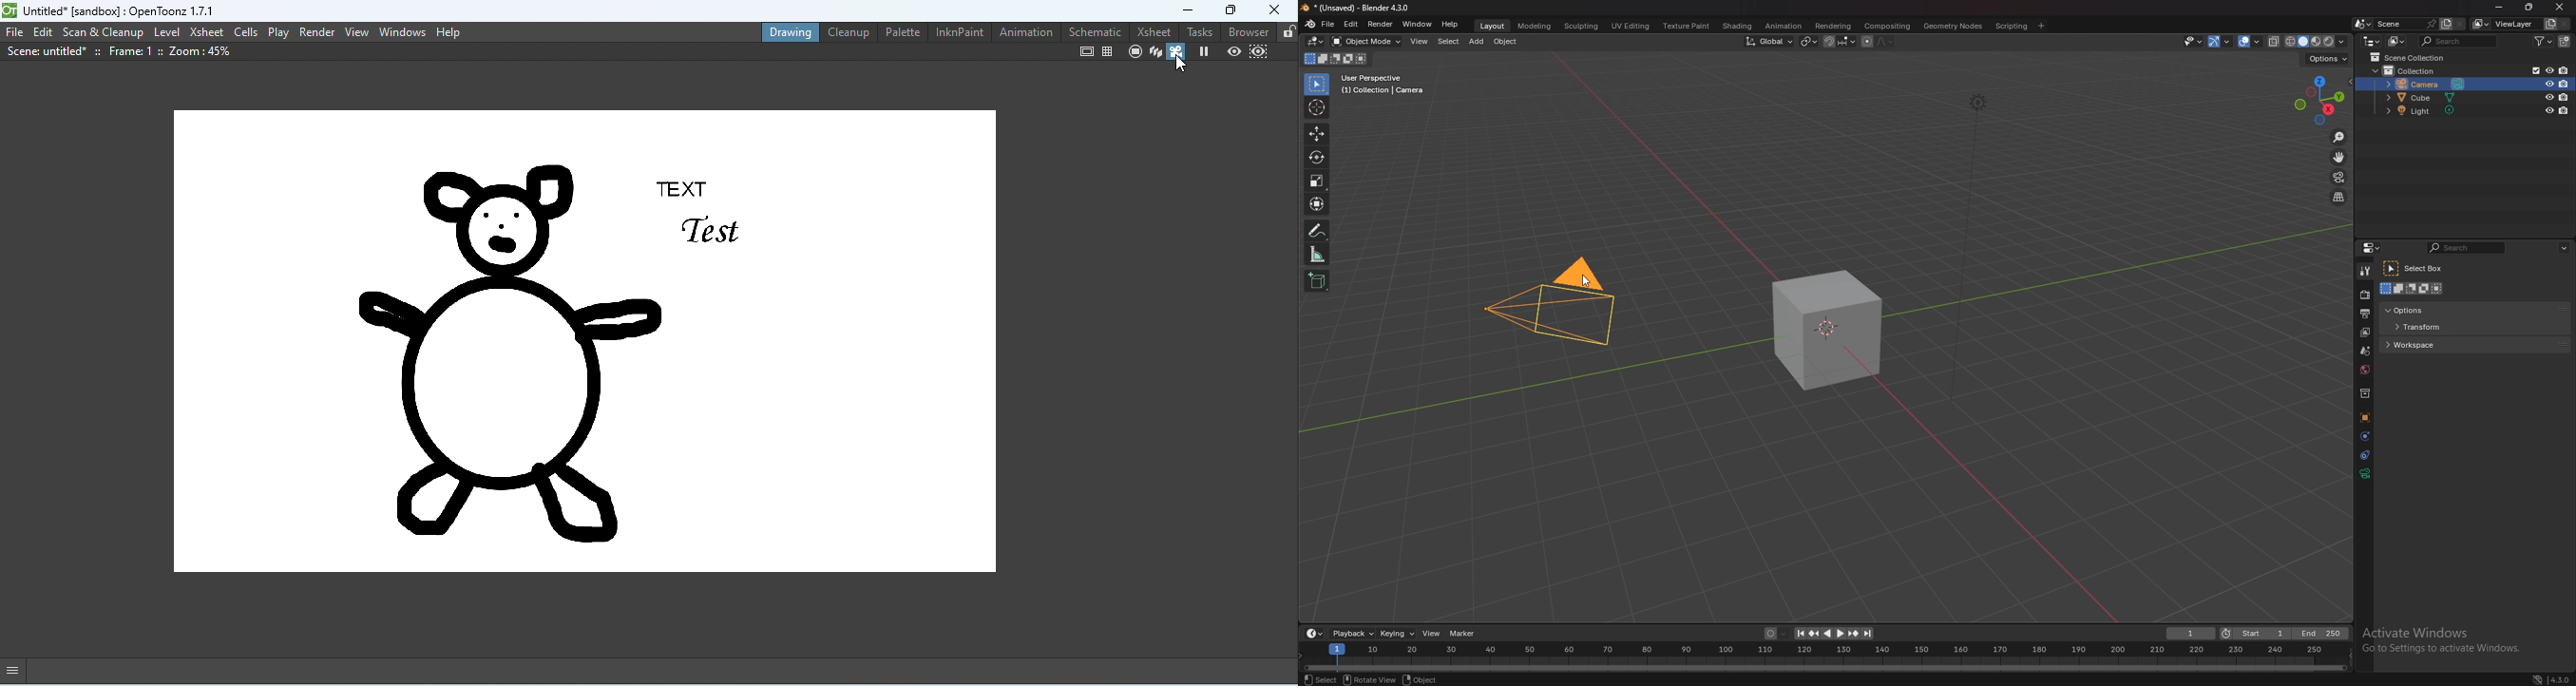 This screenshot has width=2576, height=700. I want to click on editor type, so click(1315, 41).